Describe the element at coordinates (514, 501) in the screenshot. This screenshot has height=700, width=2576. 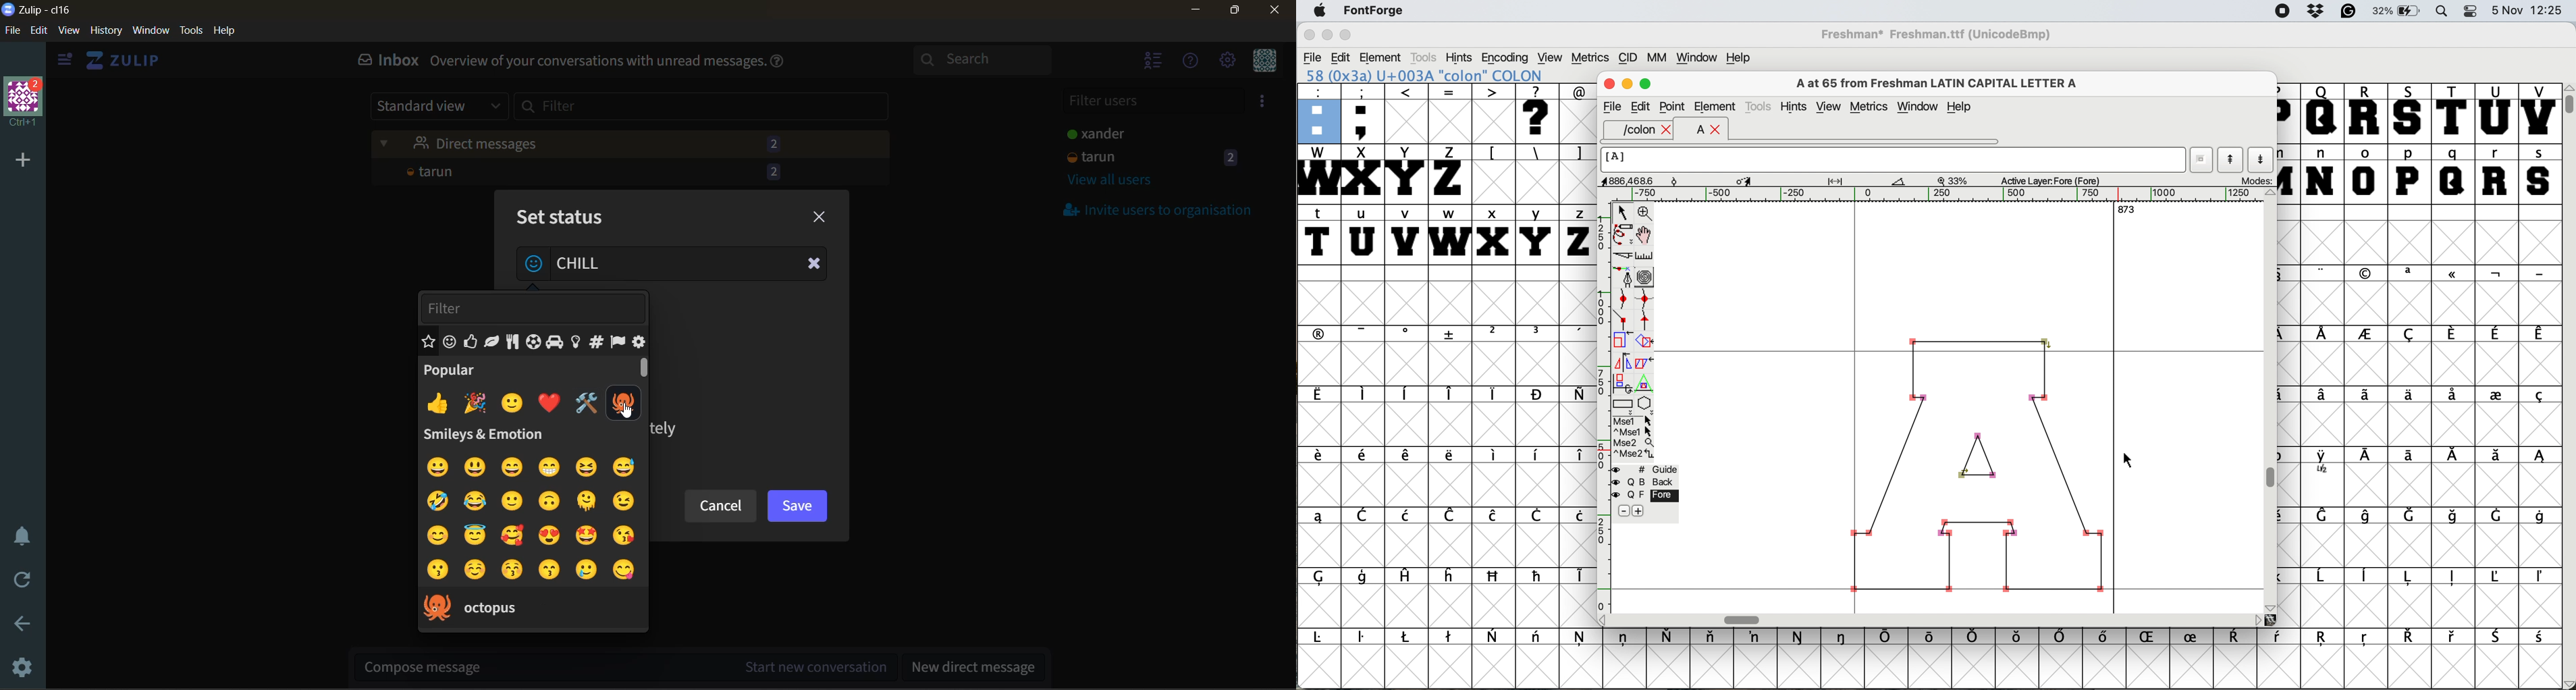
I see `emoji` at that location.